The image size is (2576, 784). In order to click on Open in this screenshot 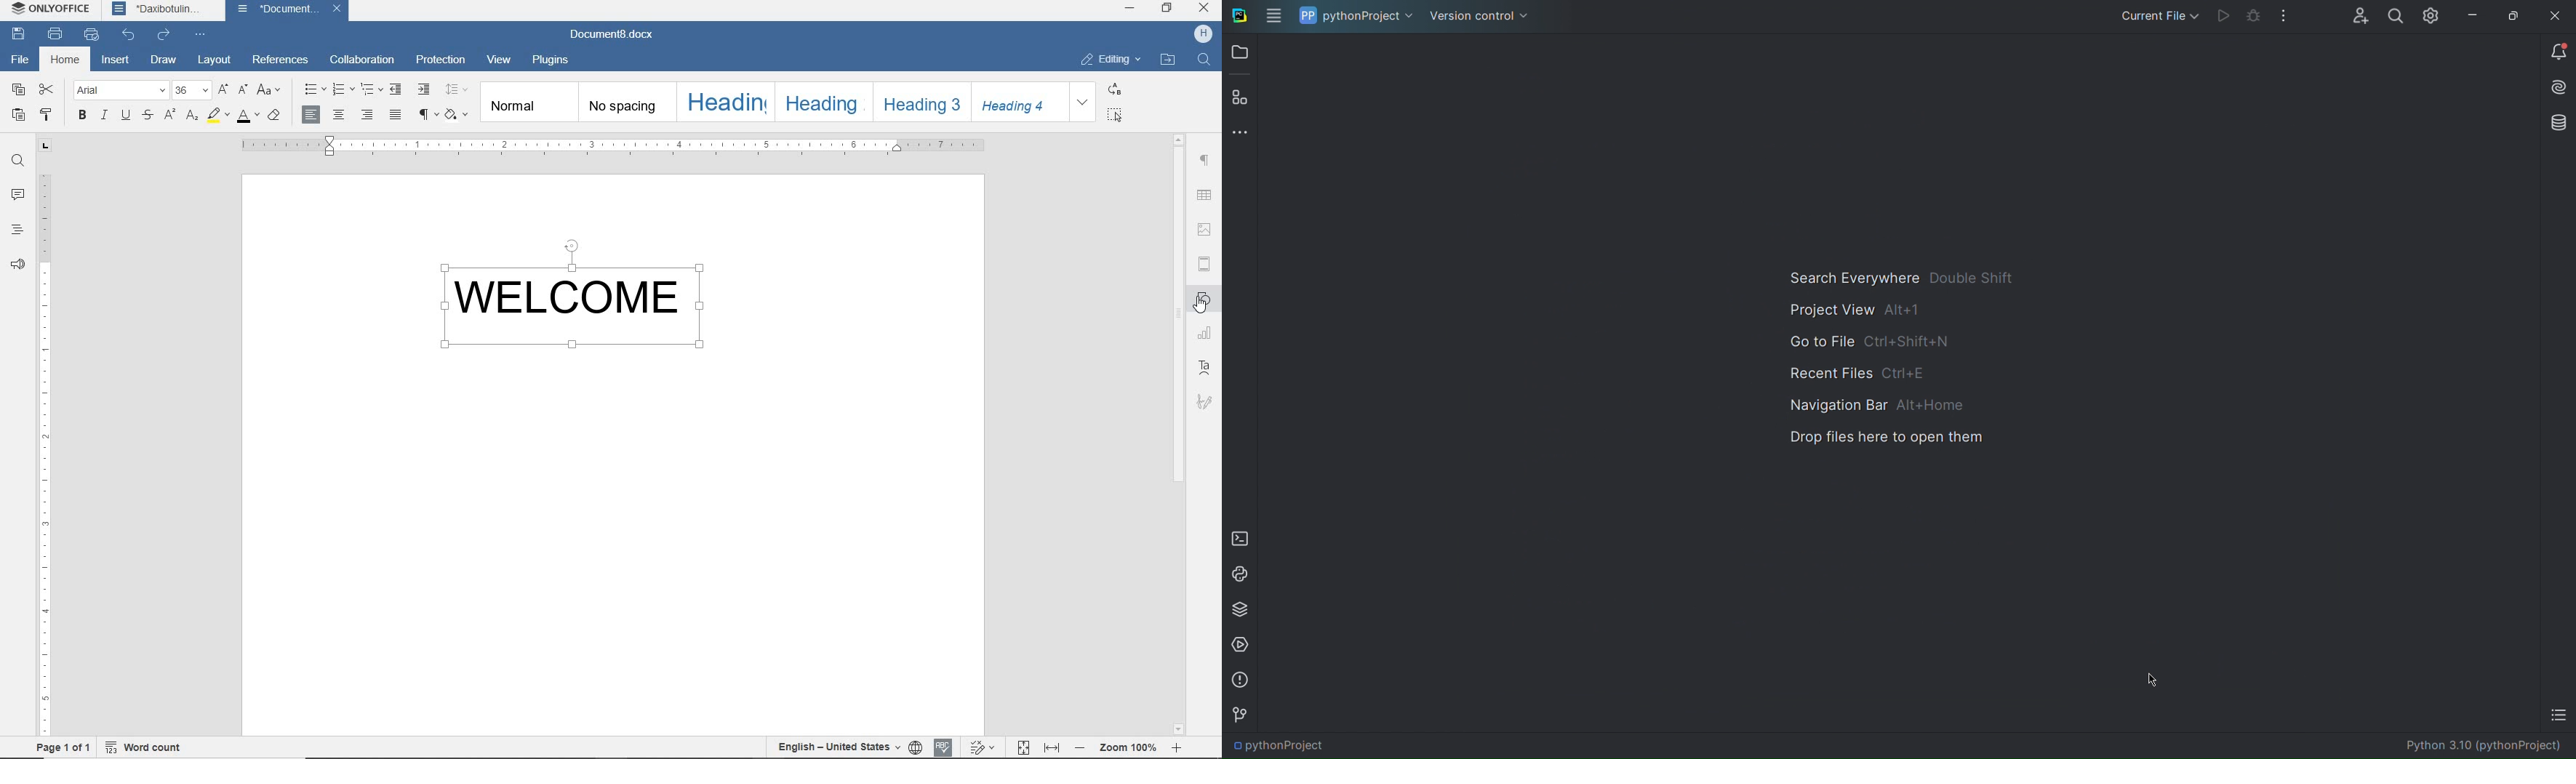, I will do `click(1242, 54)`.